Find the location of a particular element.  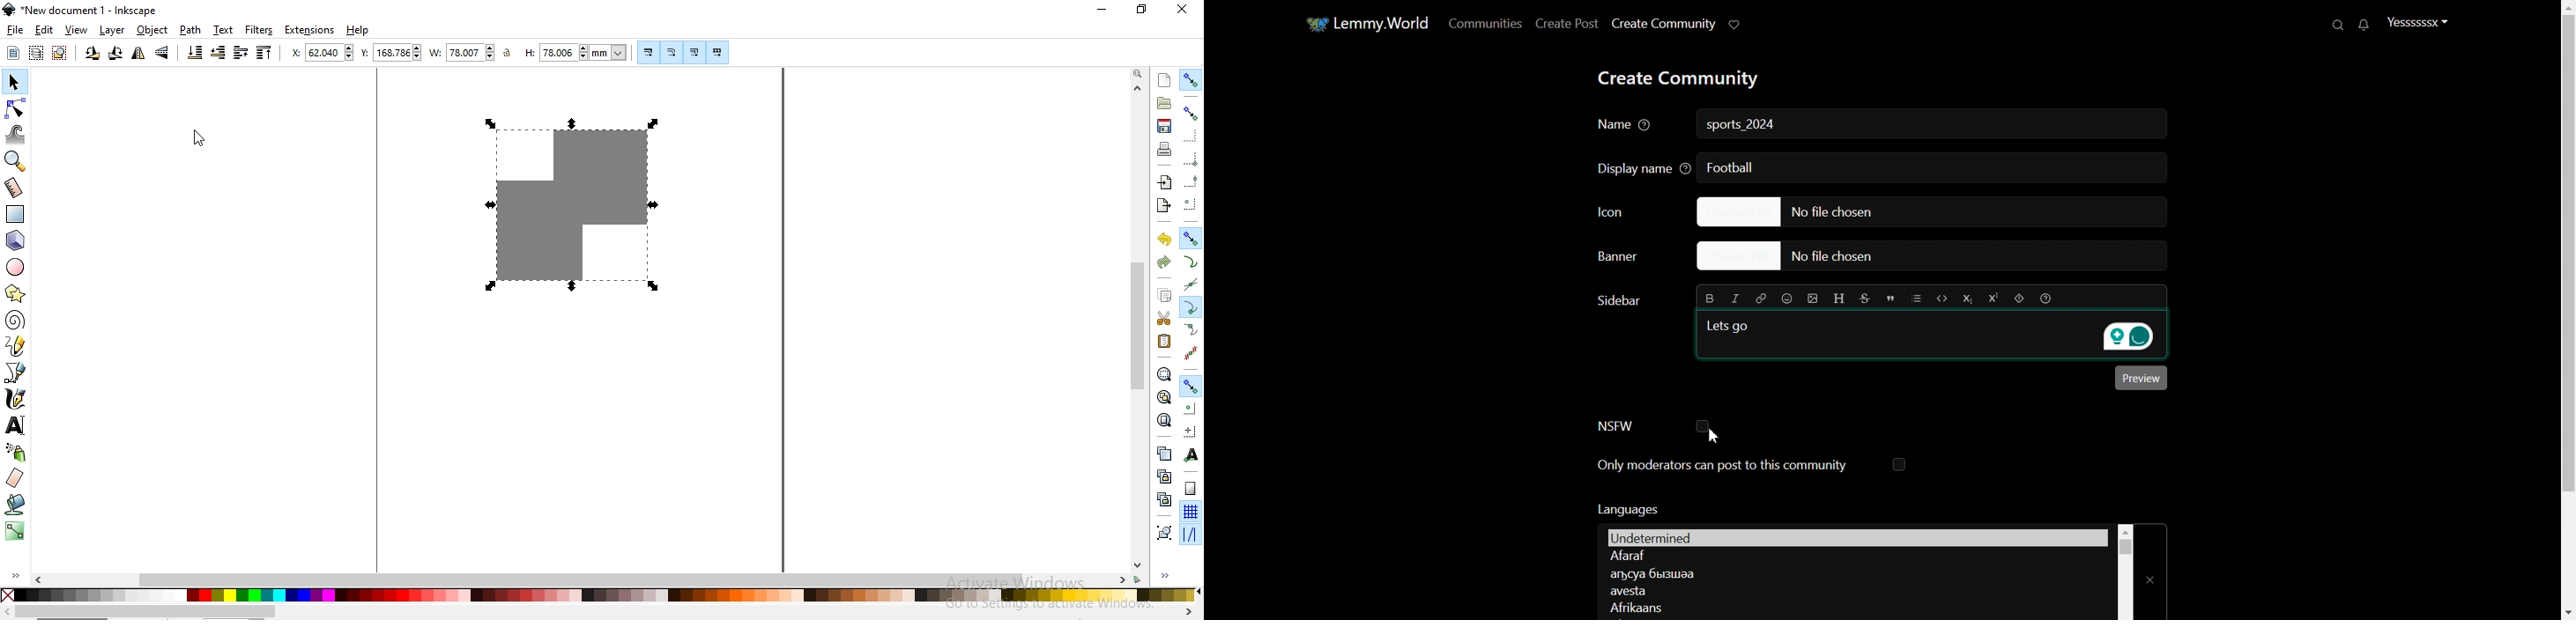

Display name is located at coordinates (1639, 167).